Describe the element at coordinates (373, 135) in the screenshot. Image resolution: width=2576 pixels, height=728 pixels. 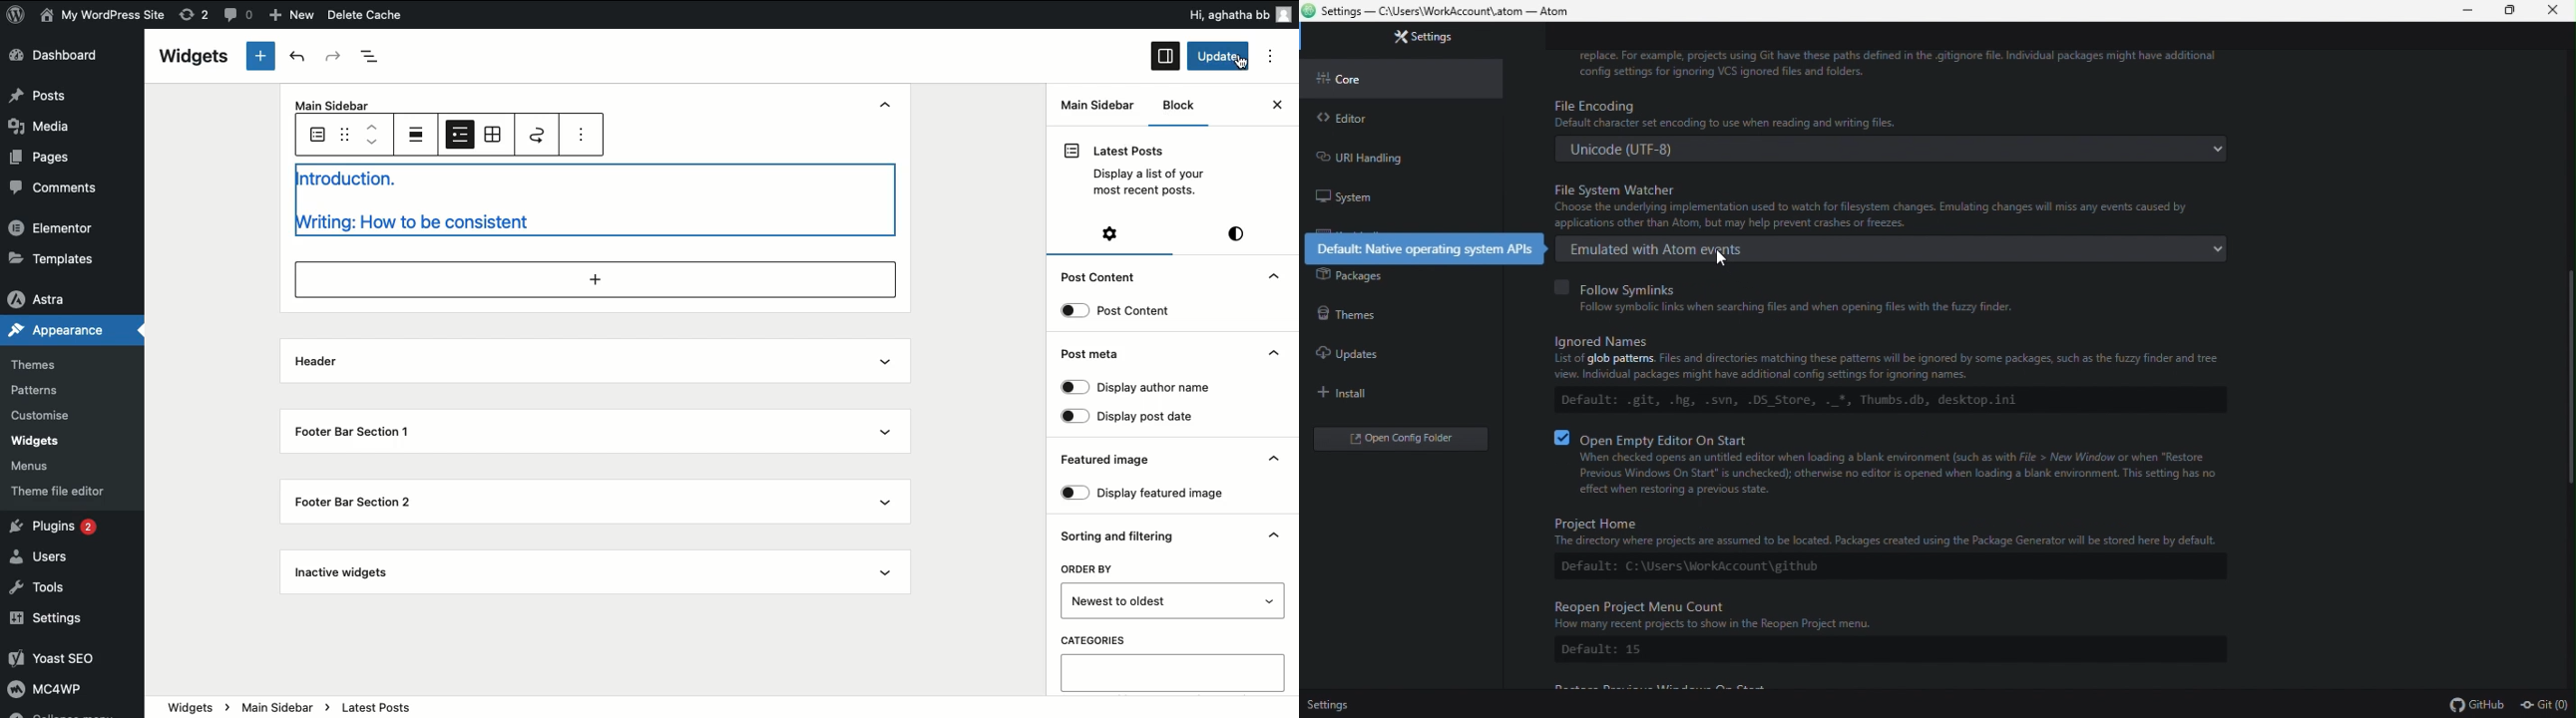
I see `Move up down` at that location.